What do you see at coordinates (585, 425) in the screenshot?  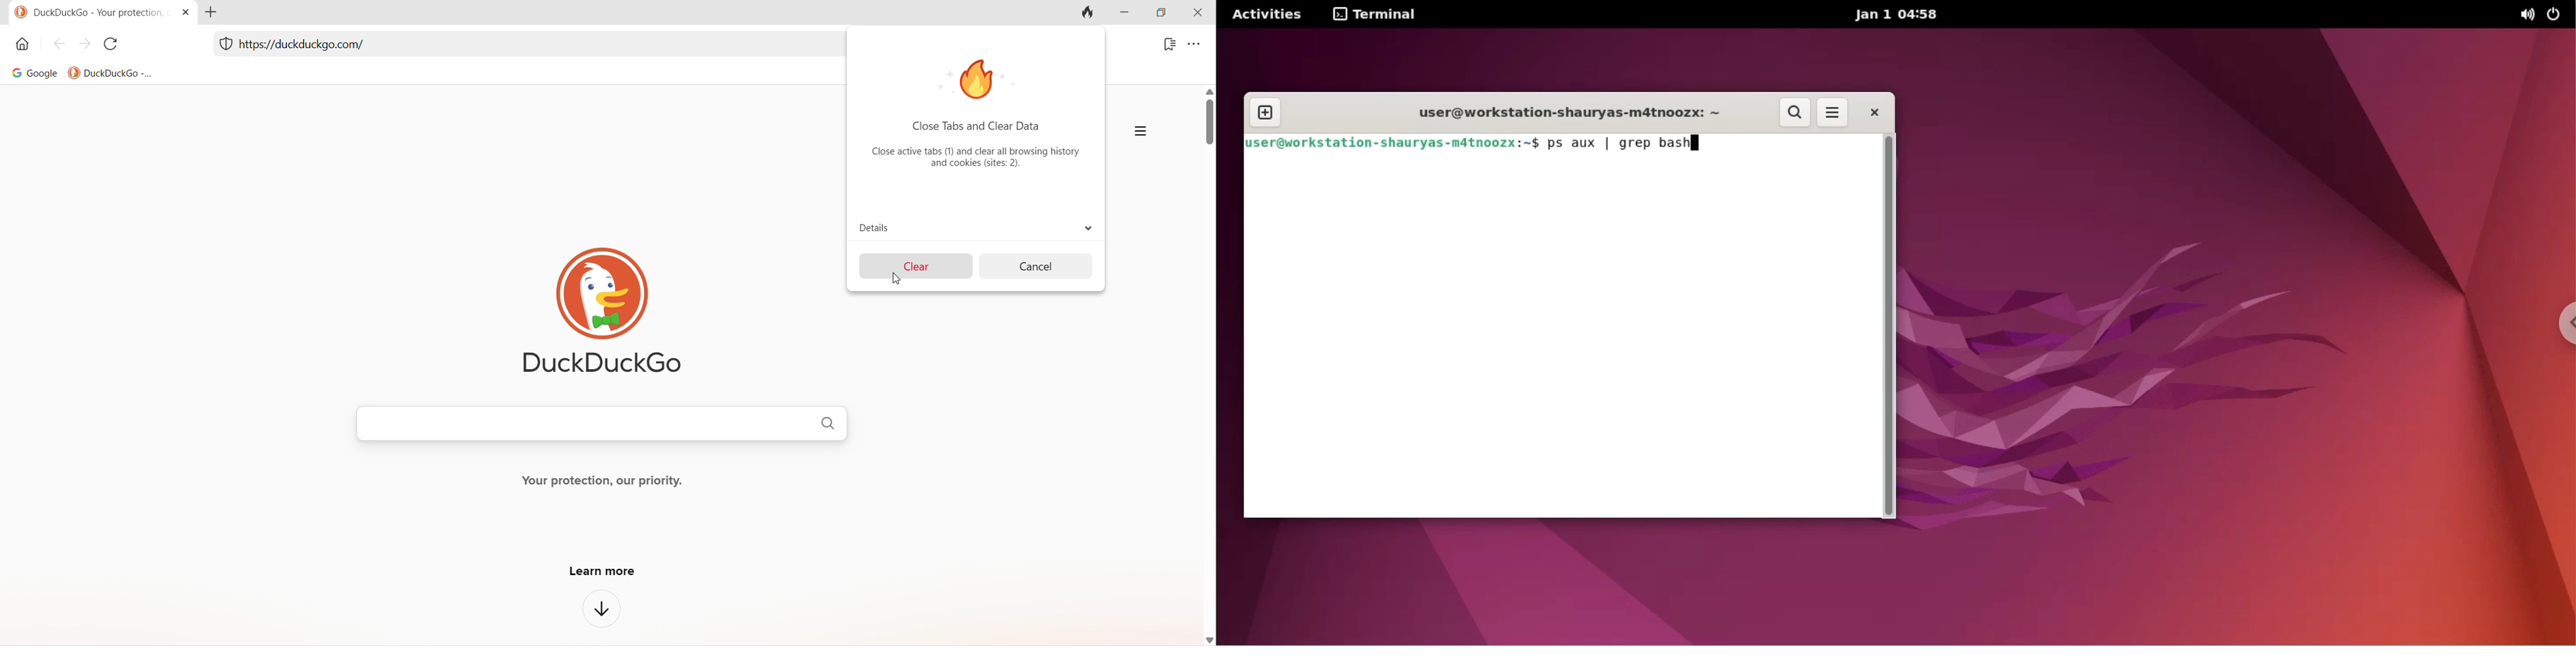 I see `search bar` at bounding box center [585, 425].